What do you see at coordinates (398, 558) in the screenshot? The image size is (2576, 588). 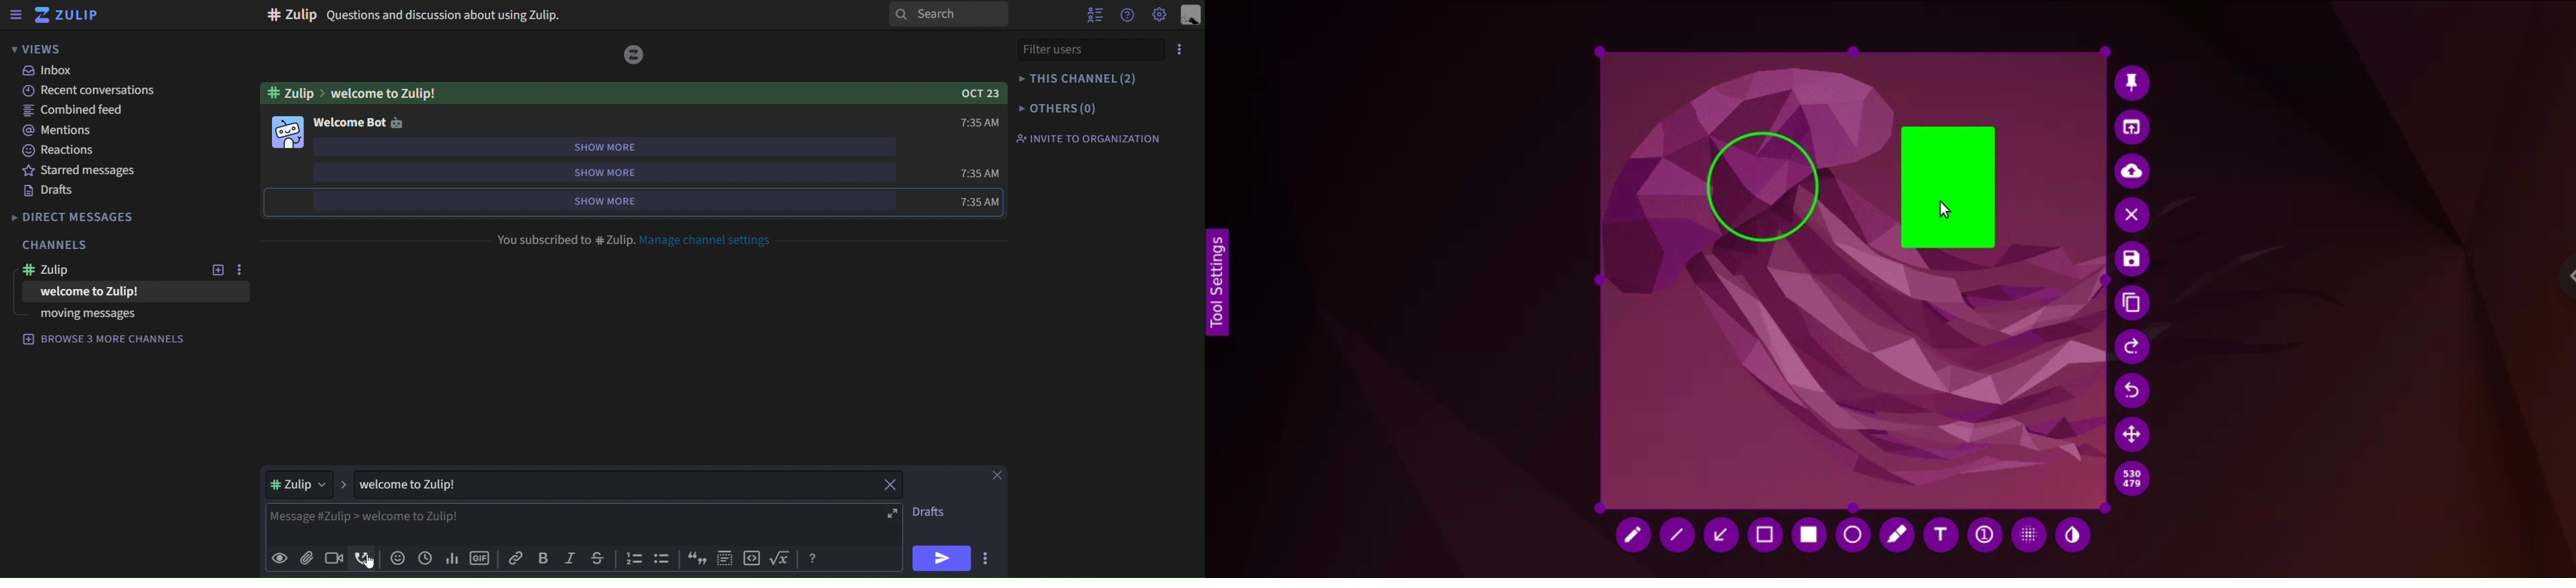 I see `add emoji` at bounding box center [398, 558].